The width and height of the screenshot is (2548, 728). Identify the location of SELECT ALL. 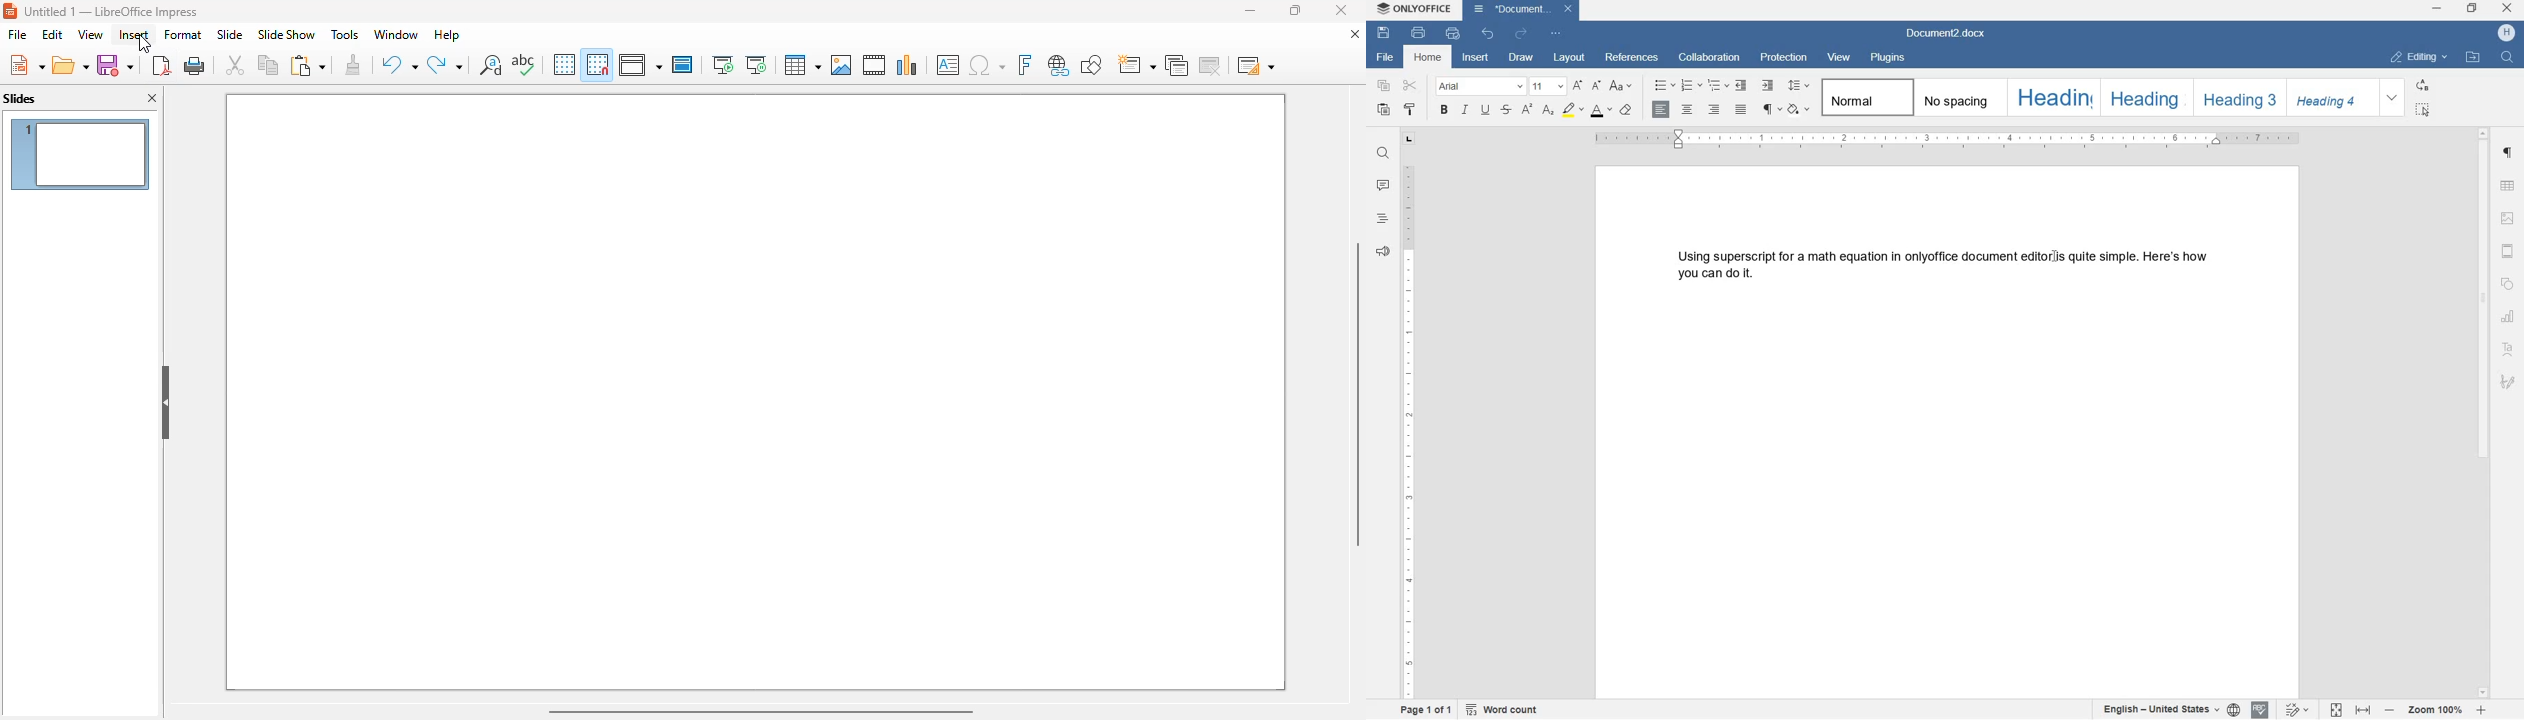
(2423, 111).